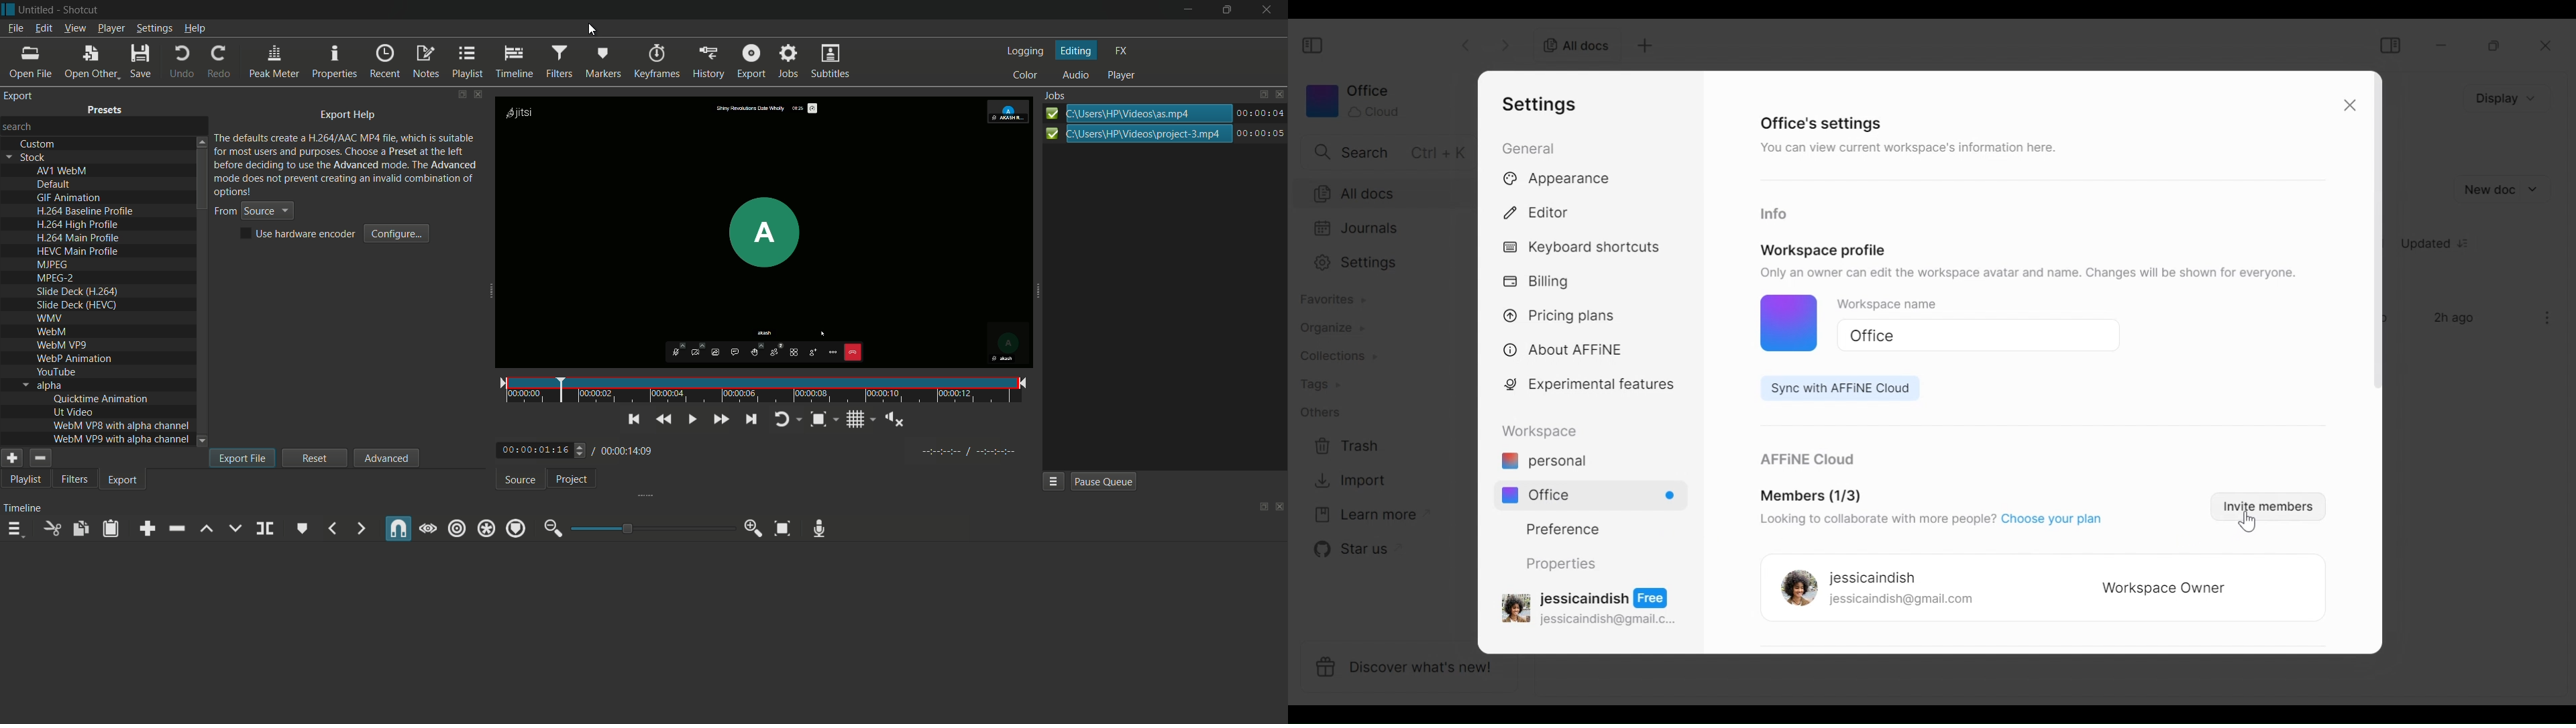  I want to click on record audio, so click(818, 530).